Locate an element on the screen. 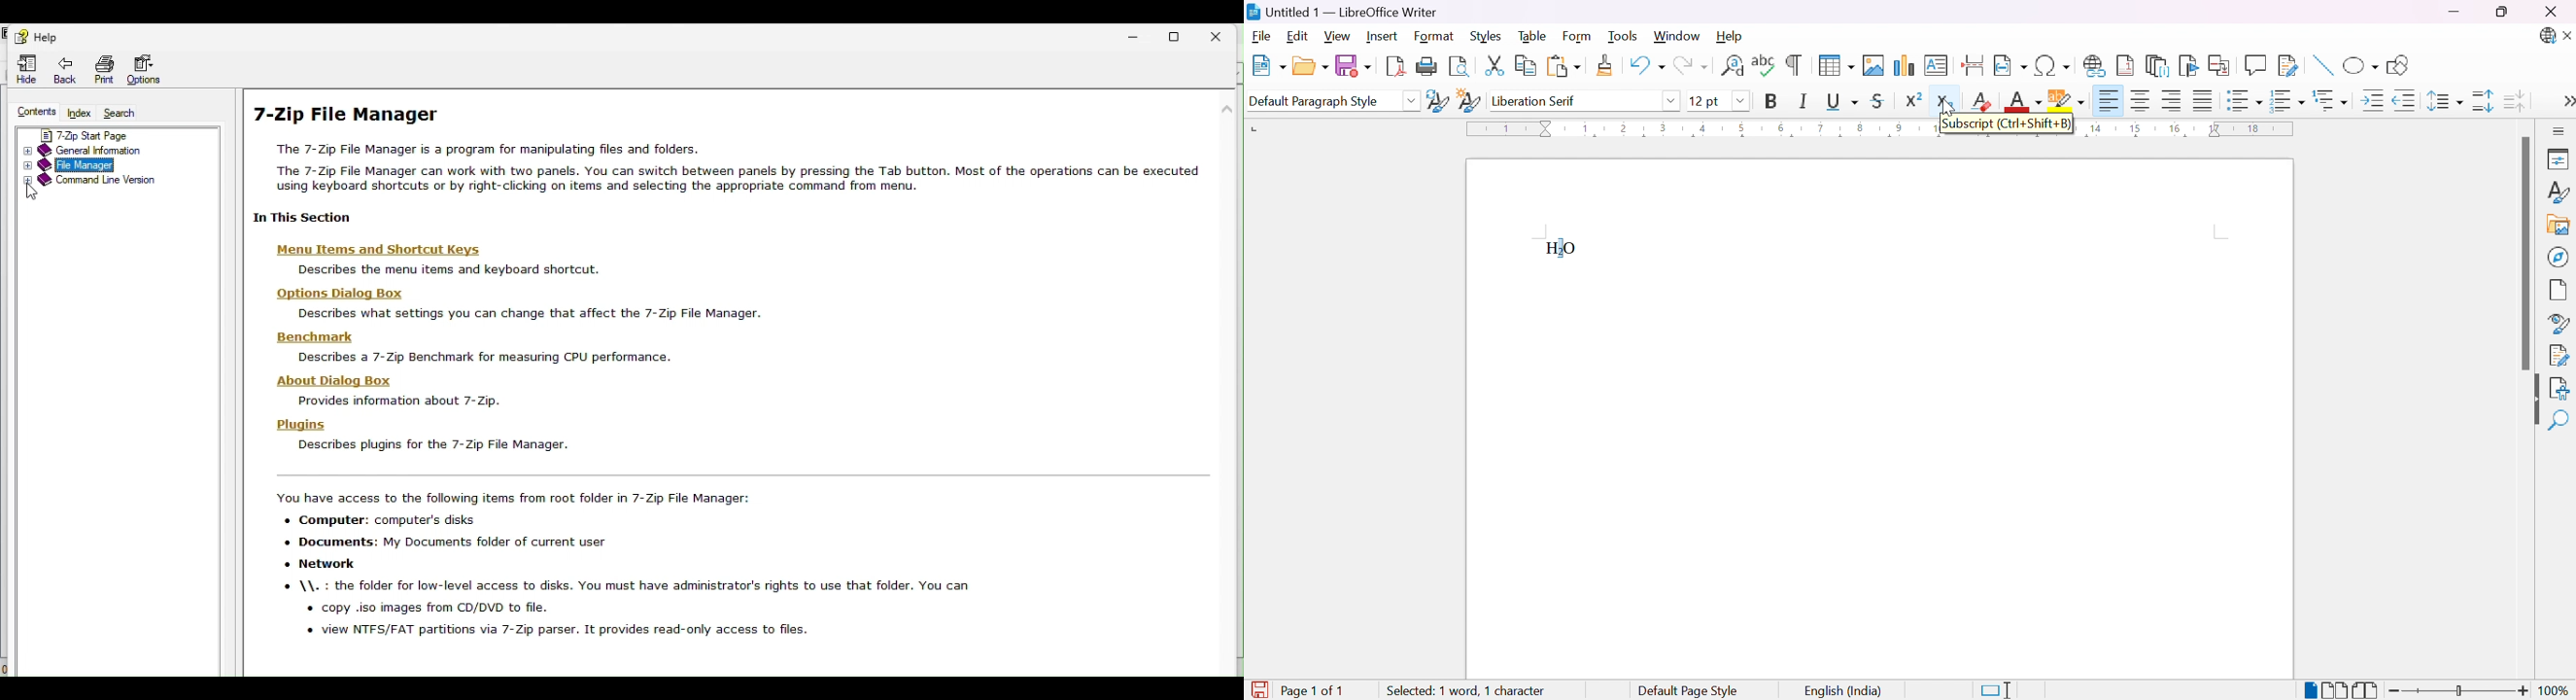  Increase paragraph spacing is located at coordinates (2485, 101).